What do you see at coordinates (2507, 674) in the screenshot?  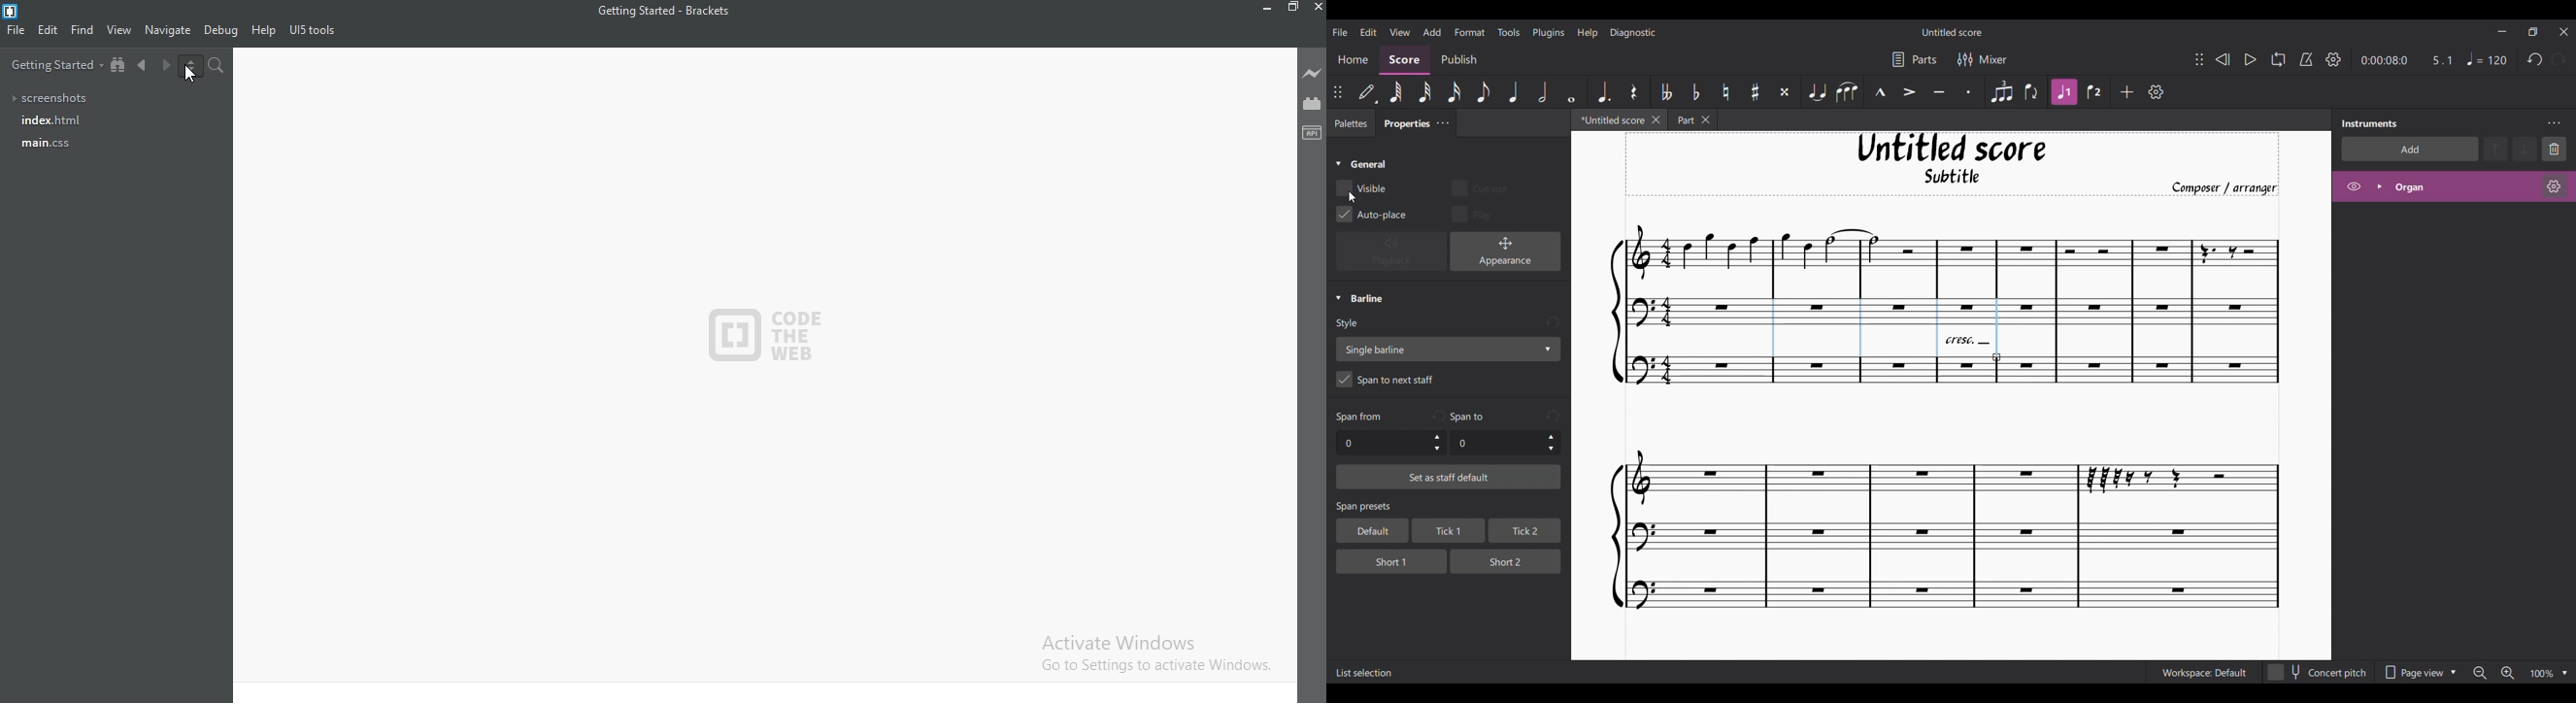 I see `Zoom in` at bounding box center [2507, 674].